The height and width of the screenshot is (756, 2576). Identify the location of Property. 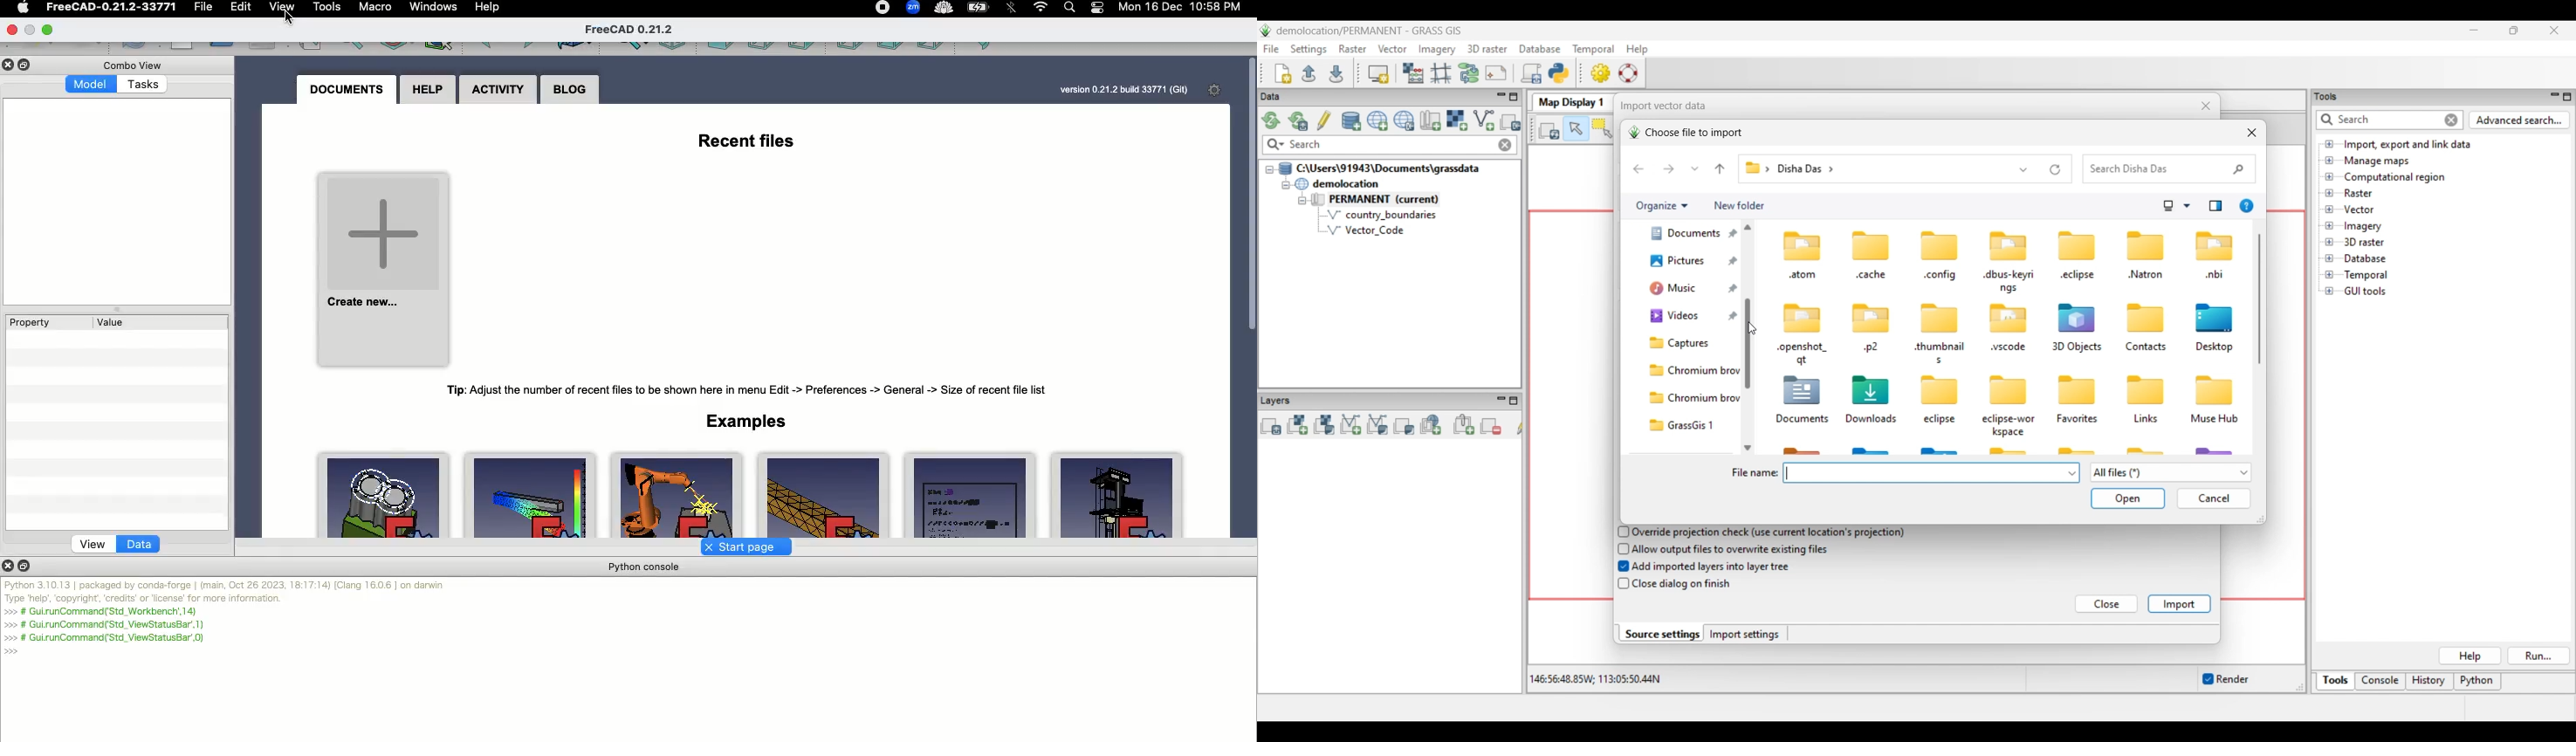
(31, 322).